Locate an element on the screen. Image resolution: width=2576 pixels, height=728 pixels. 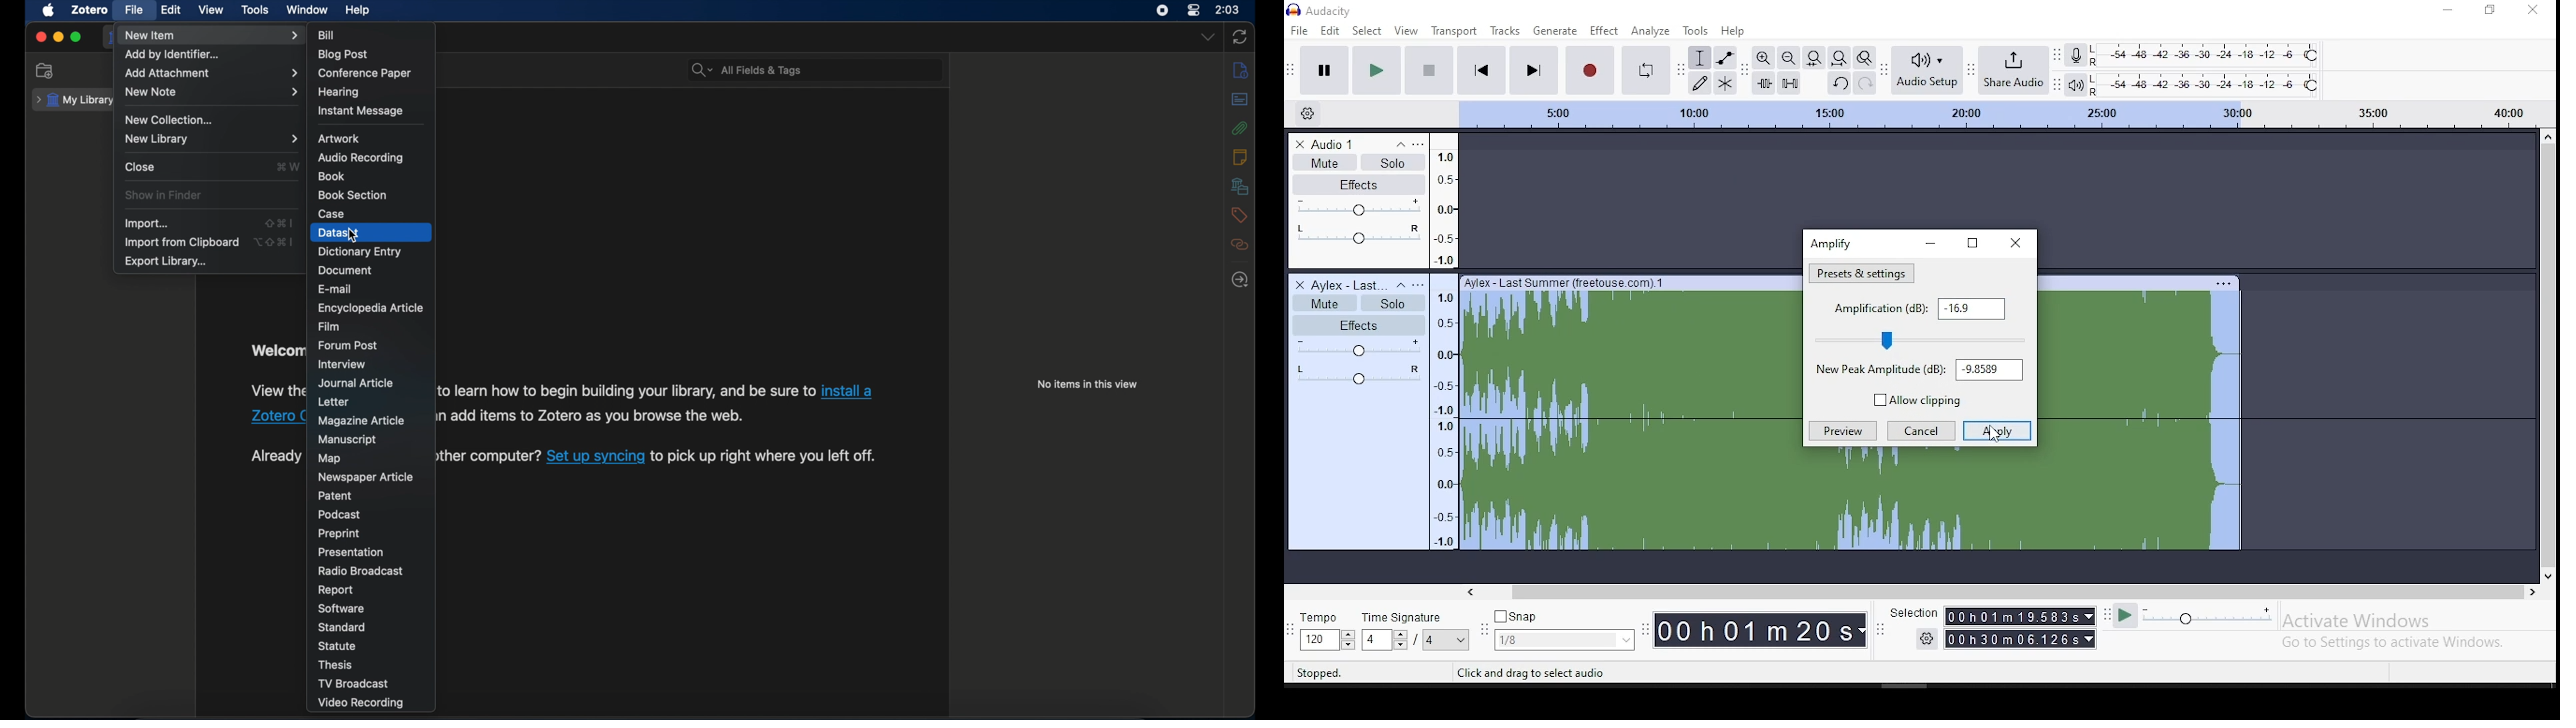
letter is located at coordinates (333, 402).